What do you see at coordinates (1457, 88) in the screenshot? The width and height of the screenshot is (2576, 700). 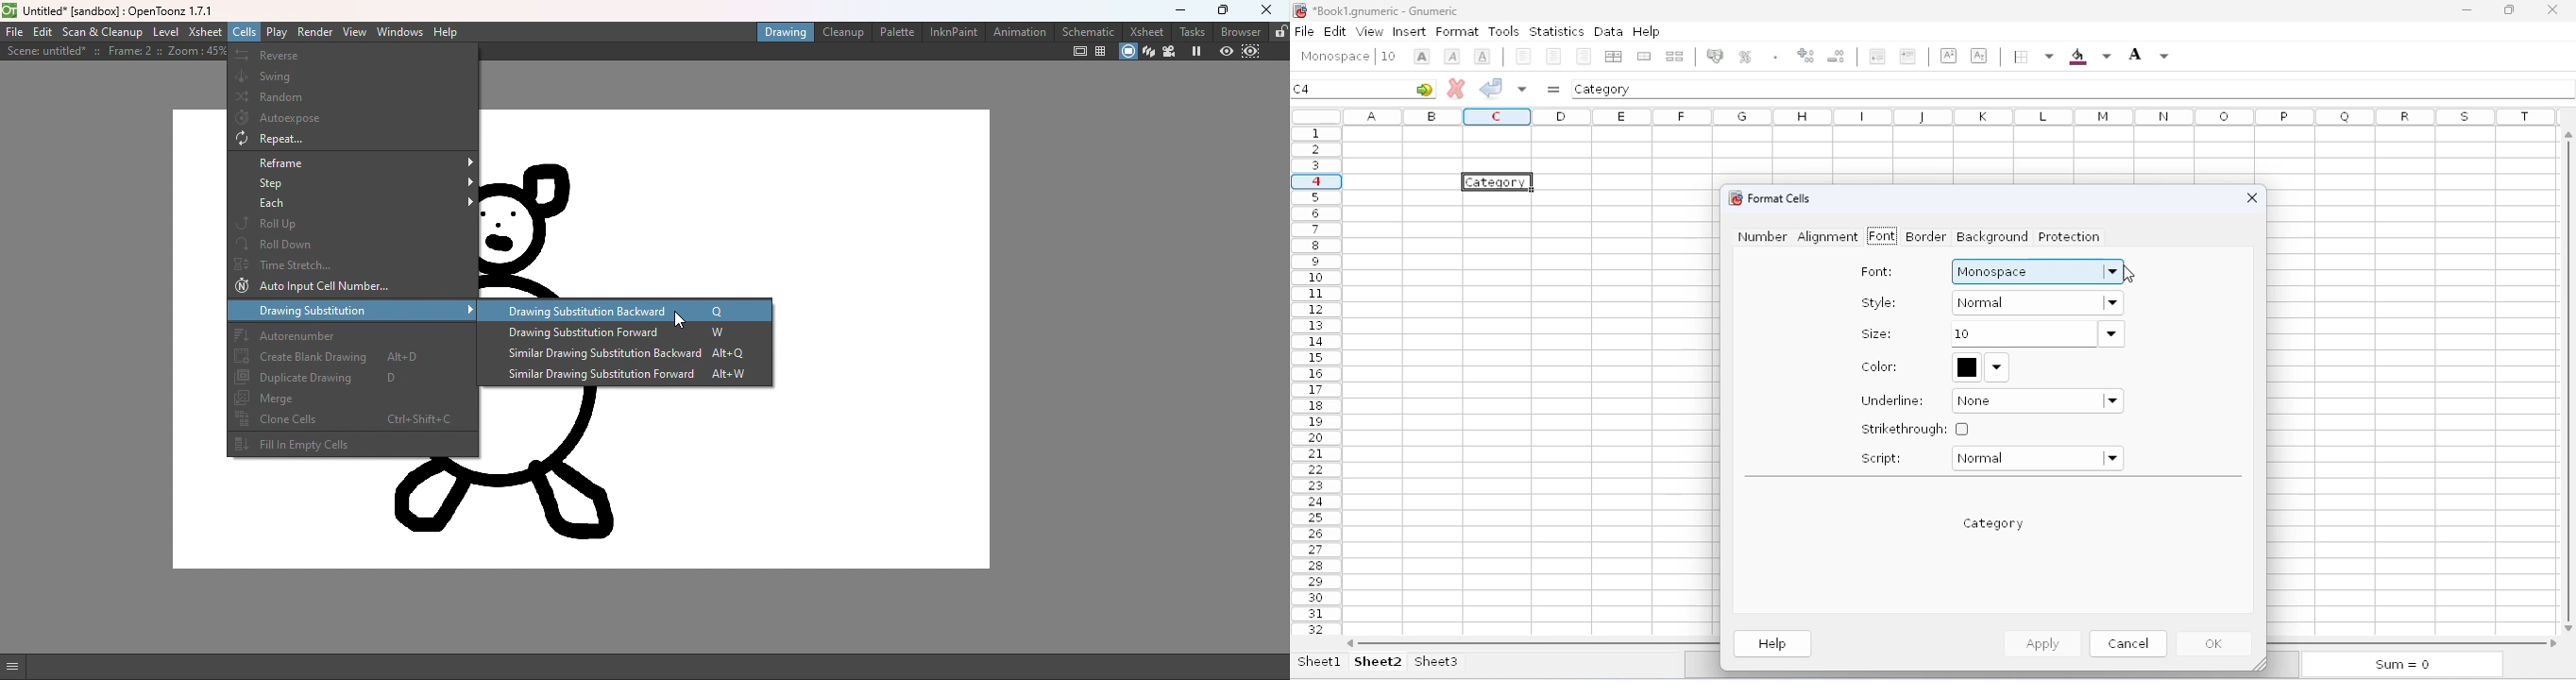 I see `cancel change` at bounding box center [1457, 88].